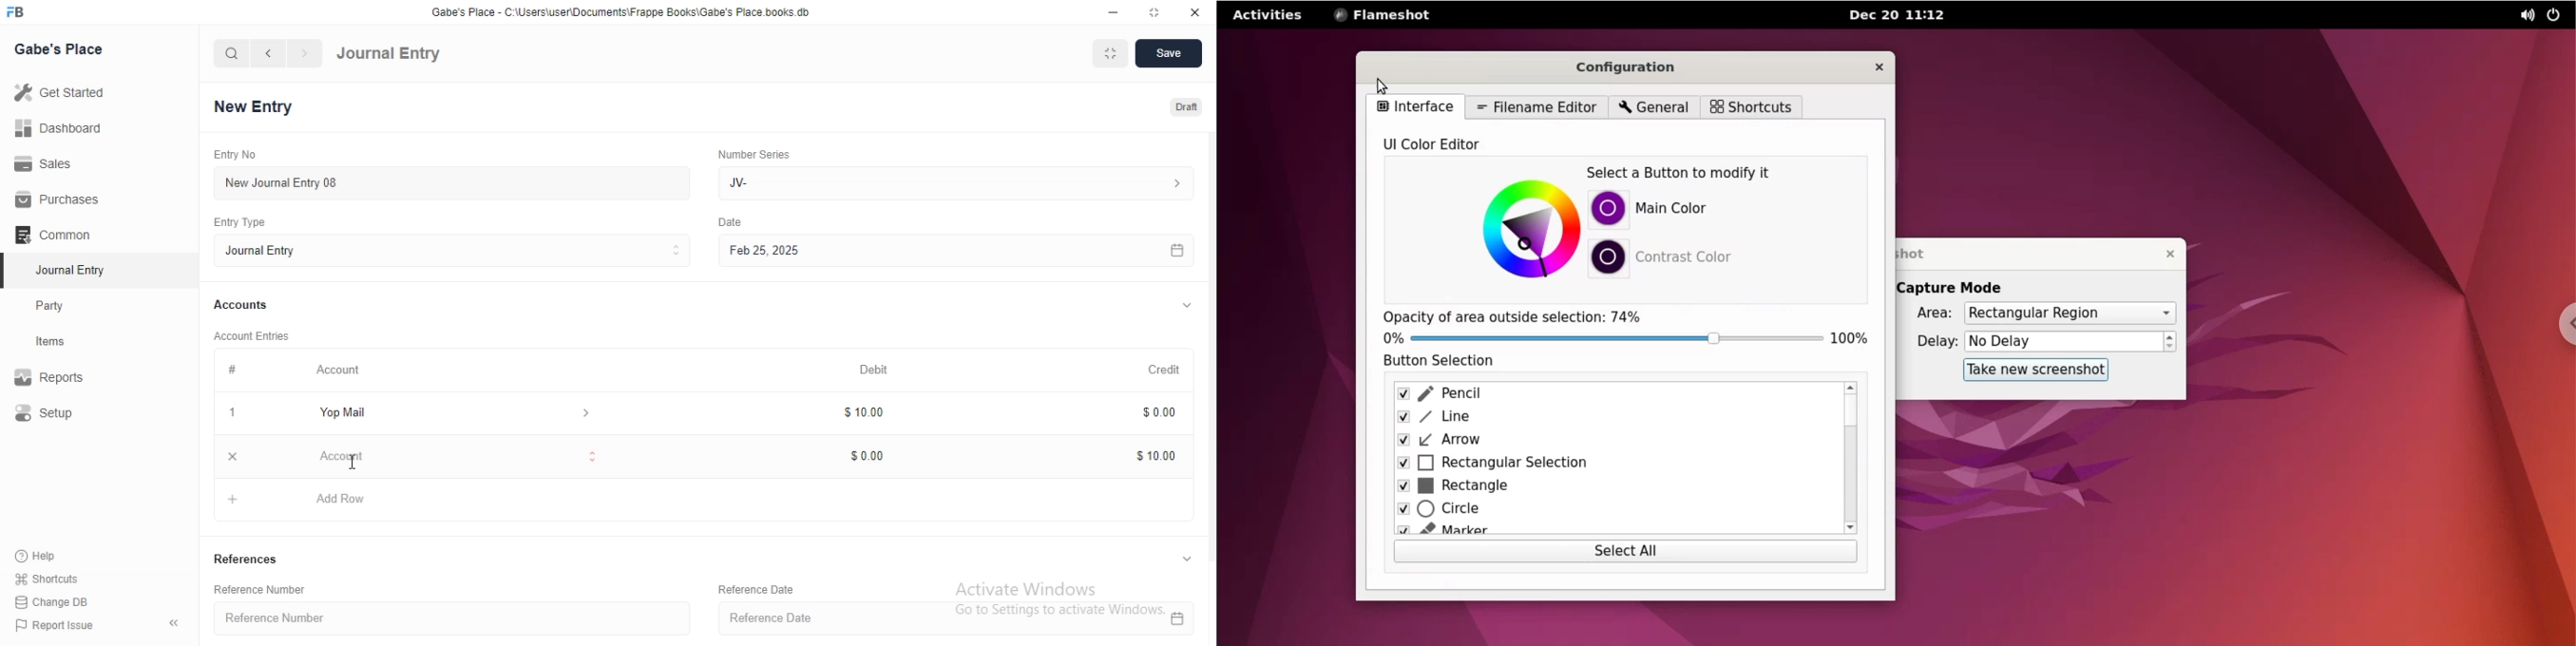  Describe the element at coordinates (65, 96) in the screenshot. I see `Get Started` at that location.